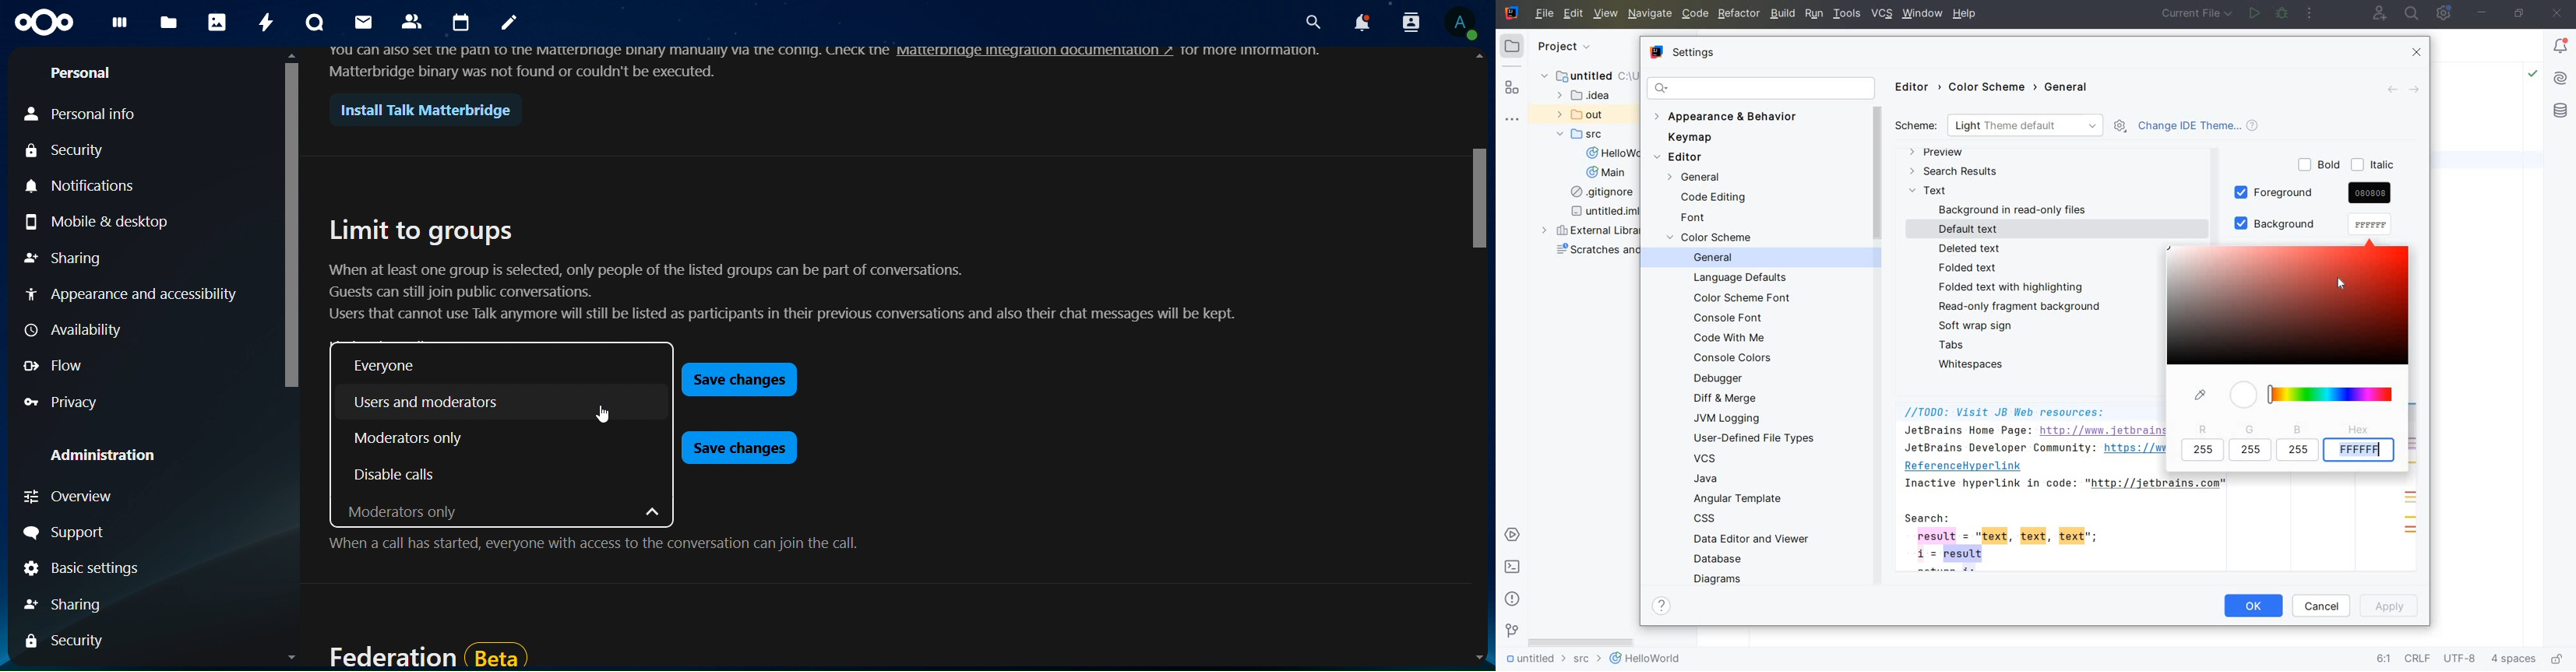 This screenshot has height=672, width=2576. What do you see at coordinates (85, 113) in the screenshot?
I see `personal info` at bounding box center [85, 113].